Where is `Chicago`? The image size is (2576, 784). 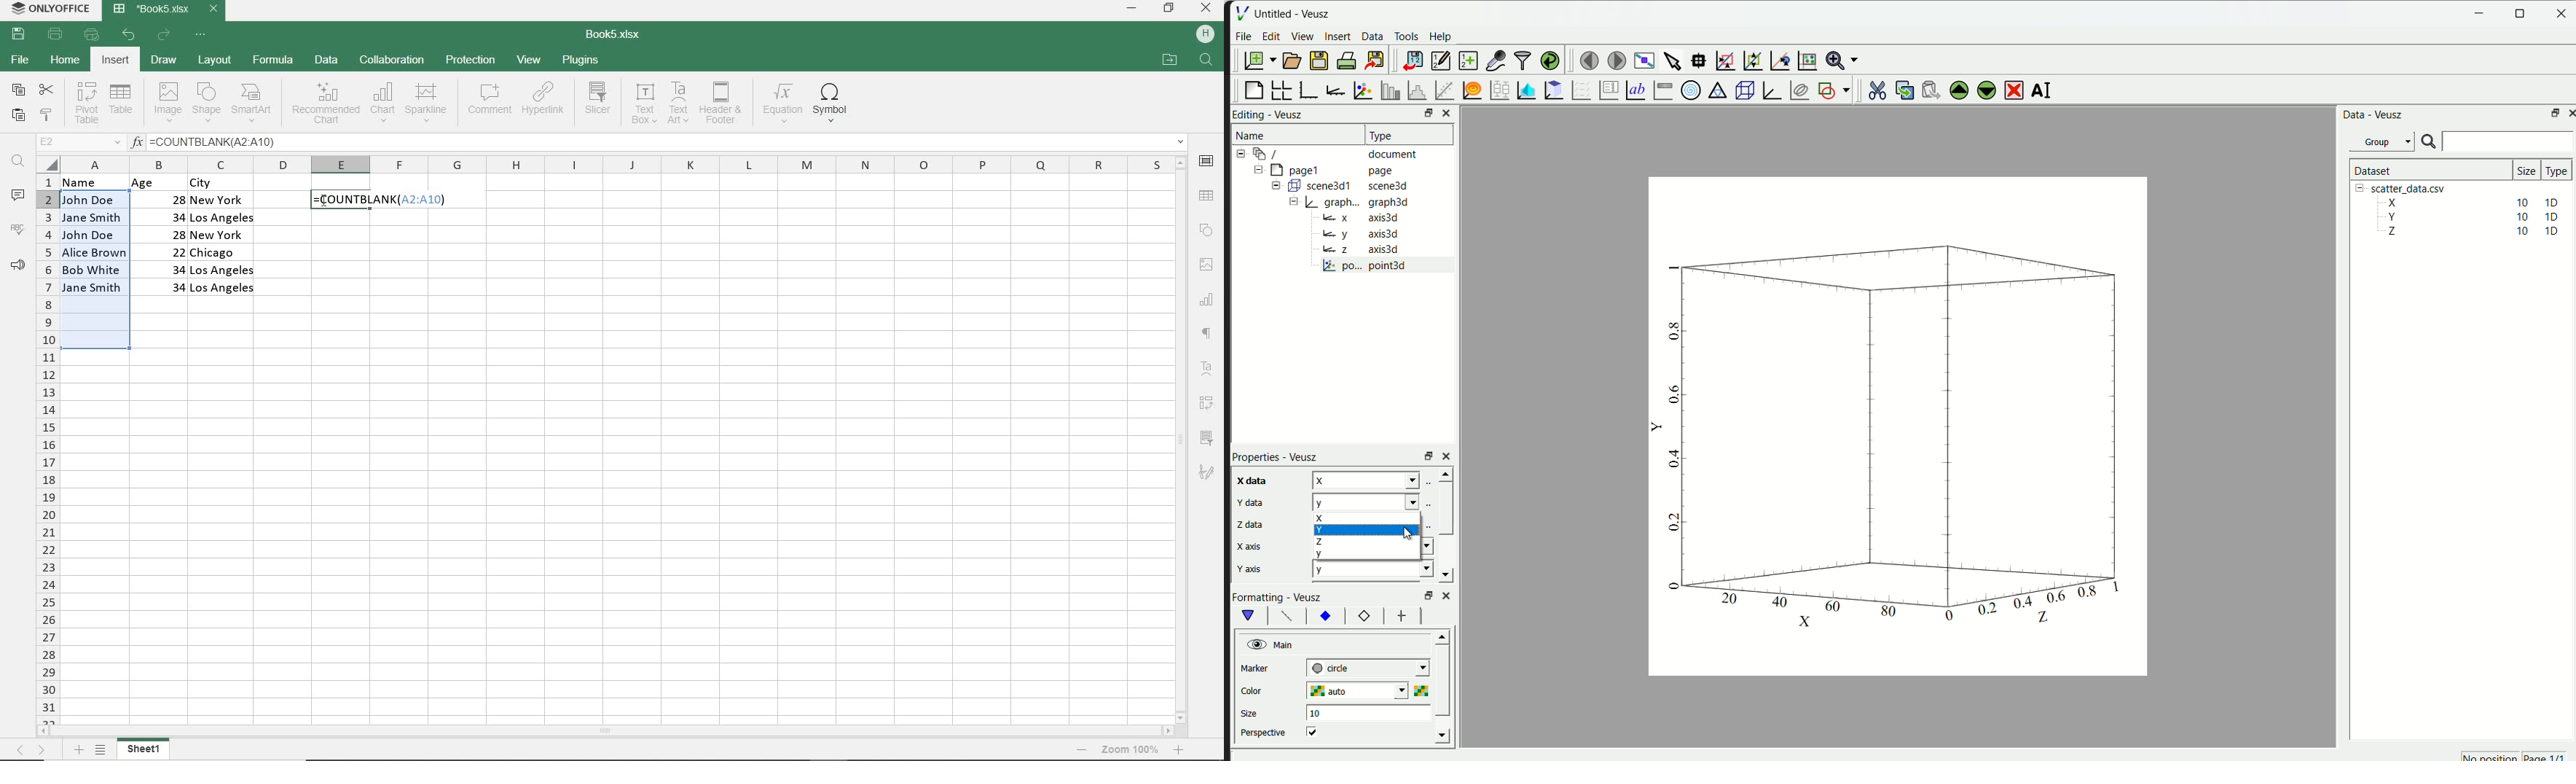
Chicago is located at coordinates (224, 253).